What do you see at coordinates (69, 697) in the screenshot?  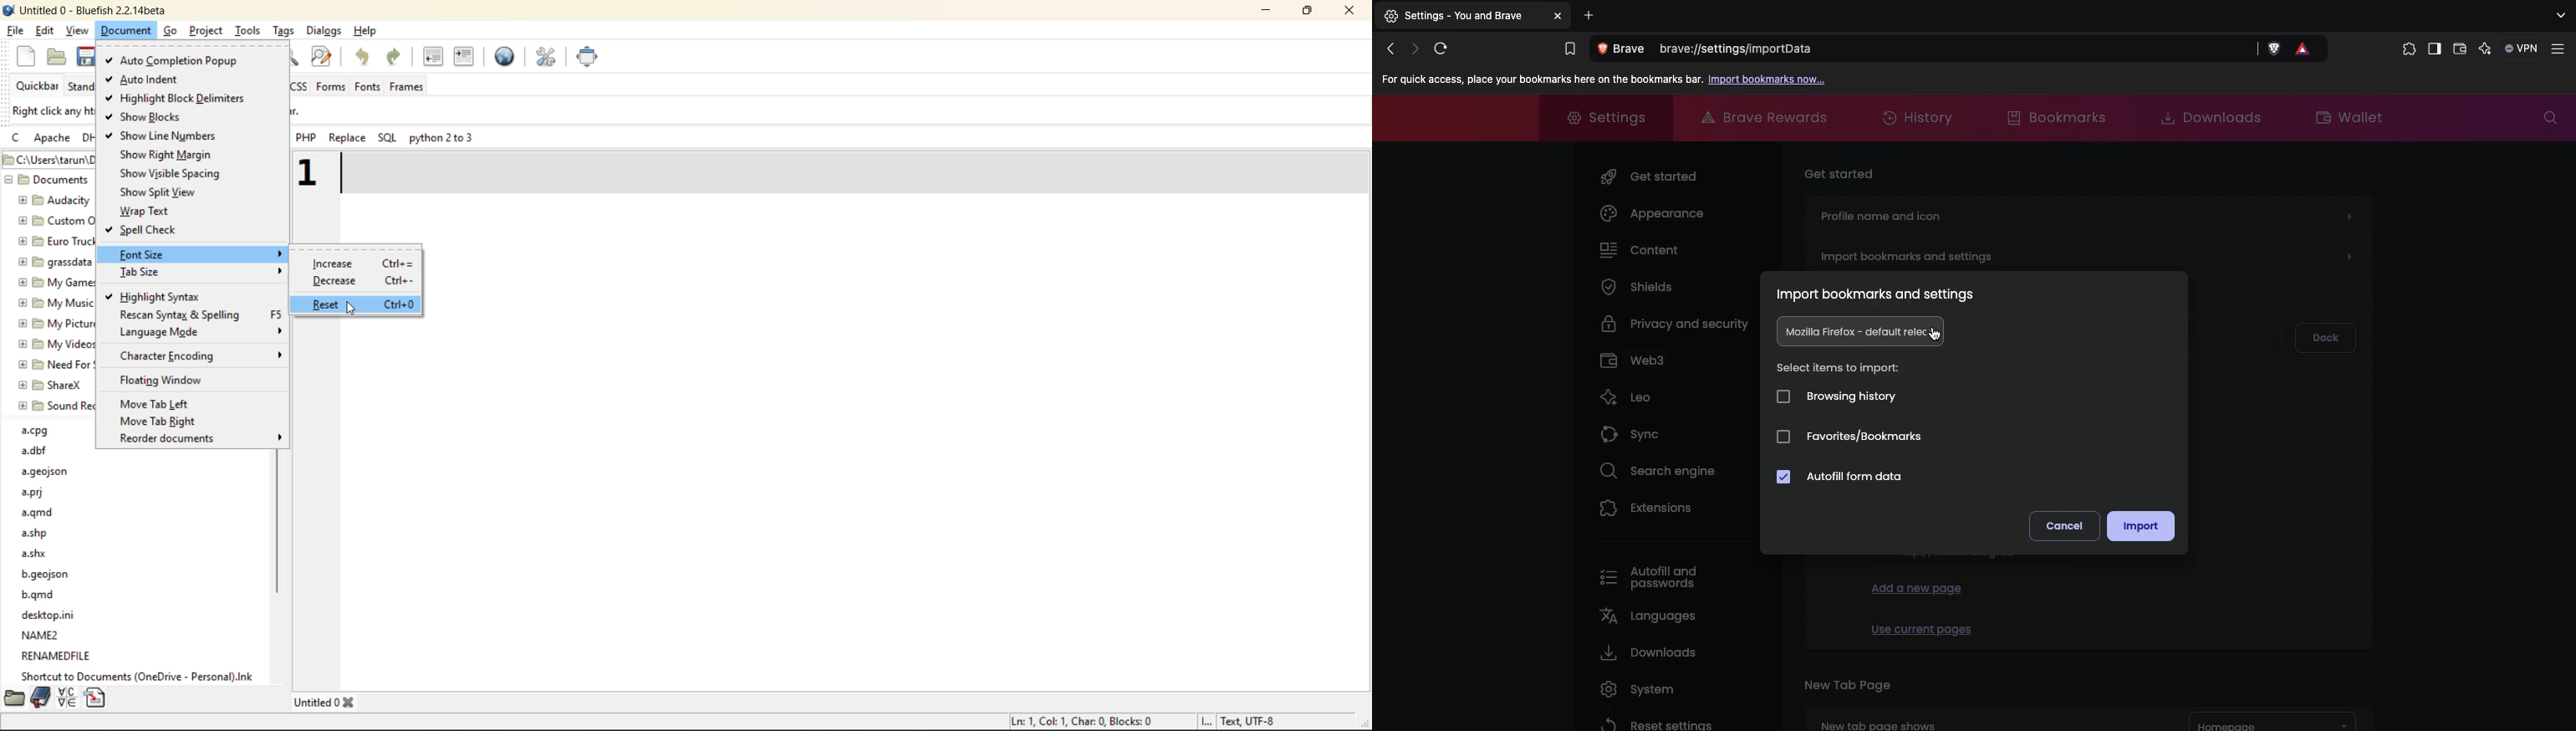 I see `charmap` at bounding box center [69, 697].